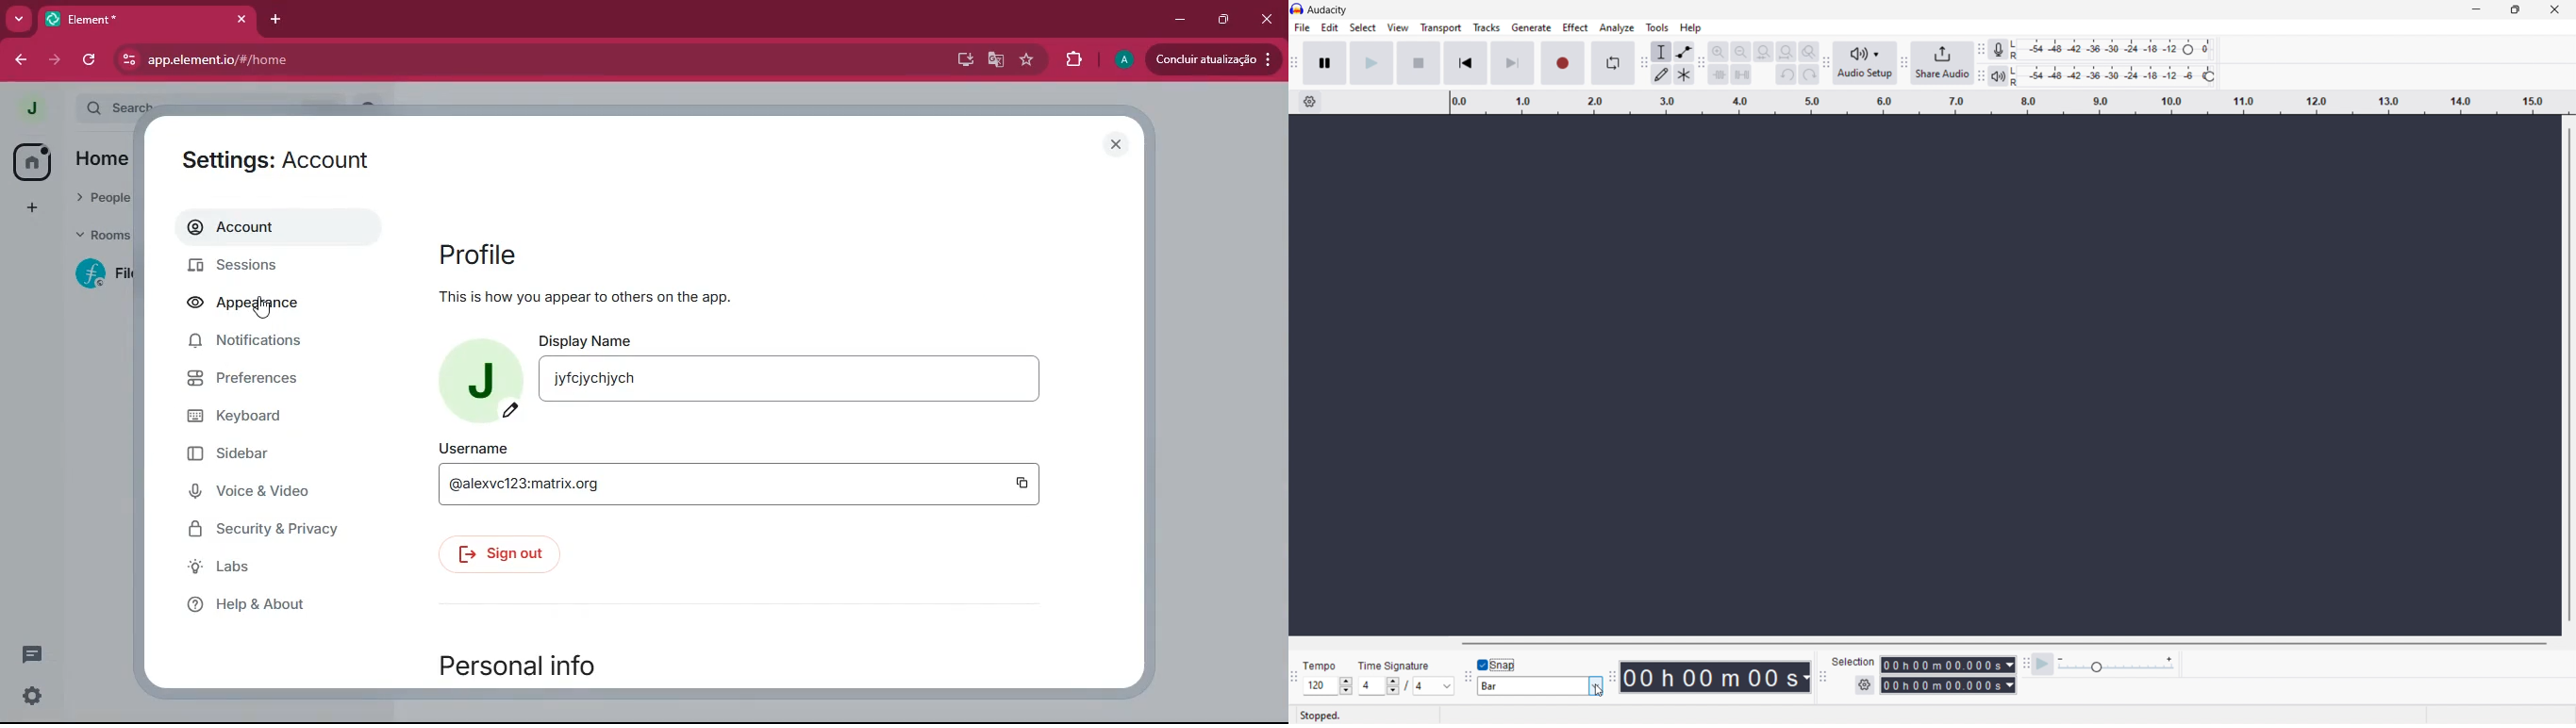 The image size is (2576, 728). I want to click on forward, so click(52, 60).